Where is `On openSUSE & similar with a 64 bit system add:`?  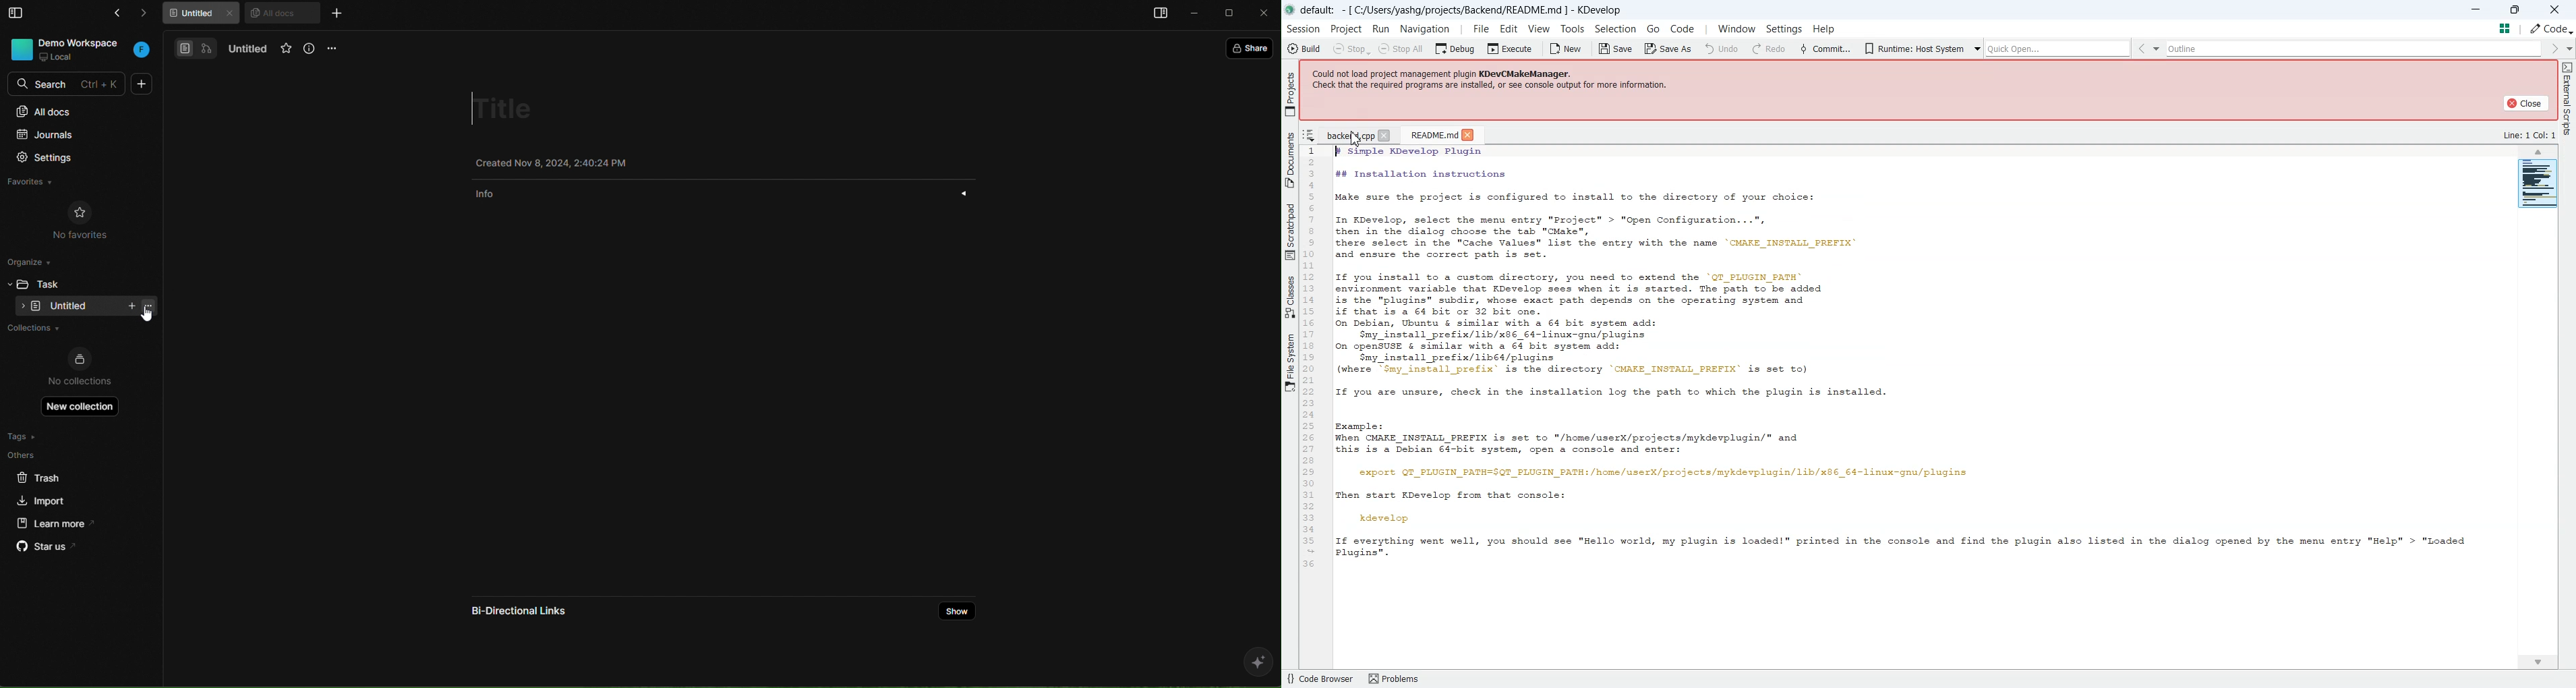 On openSUSE & similar with a 64 bit system add: is located at coordinates (1477, 346).